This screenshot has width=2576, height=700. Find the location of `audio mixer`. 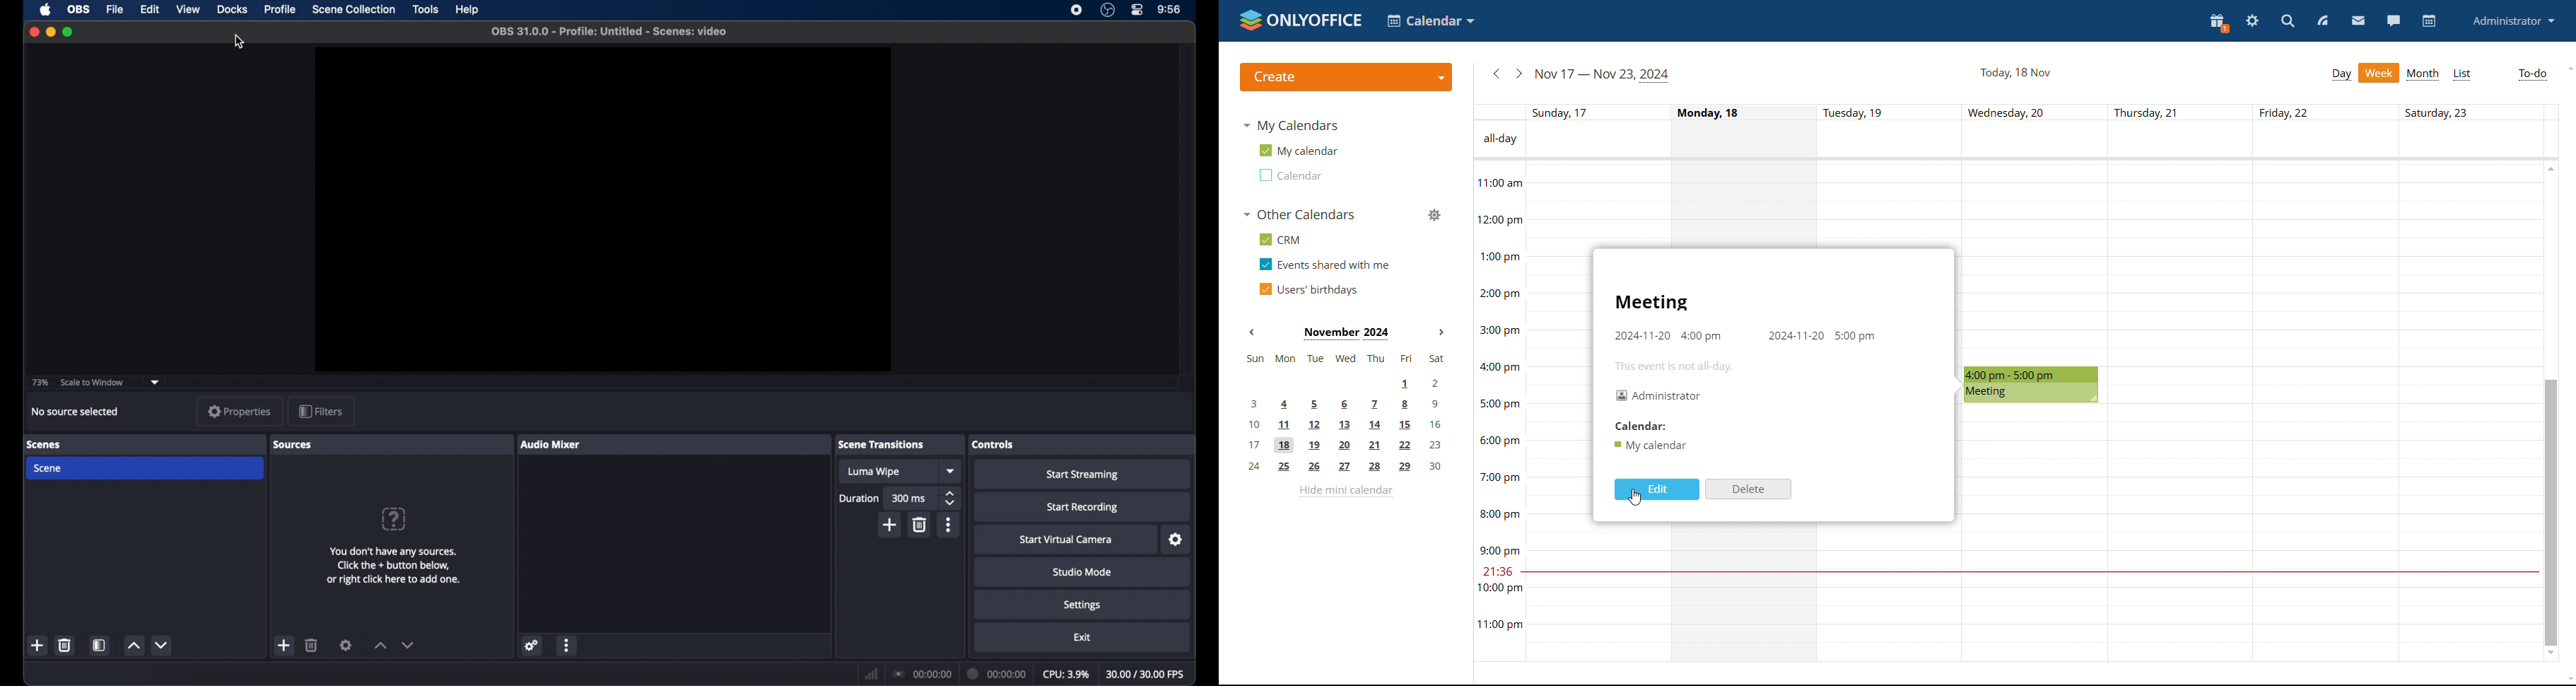

audio mixer is located at coordinates (559, 445).